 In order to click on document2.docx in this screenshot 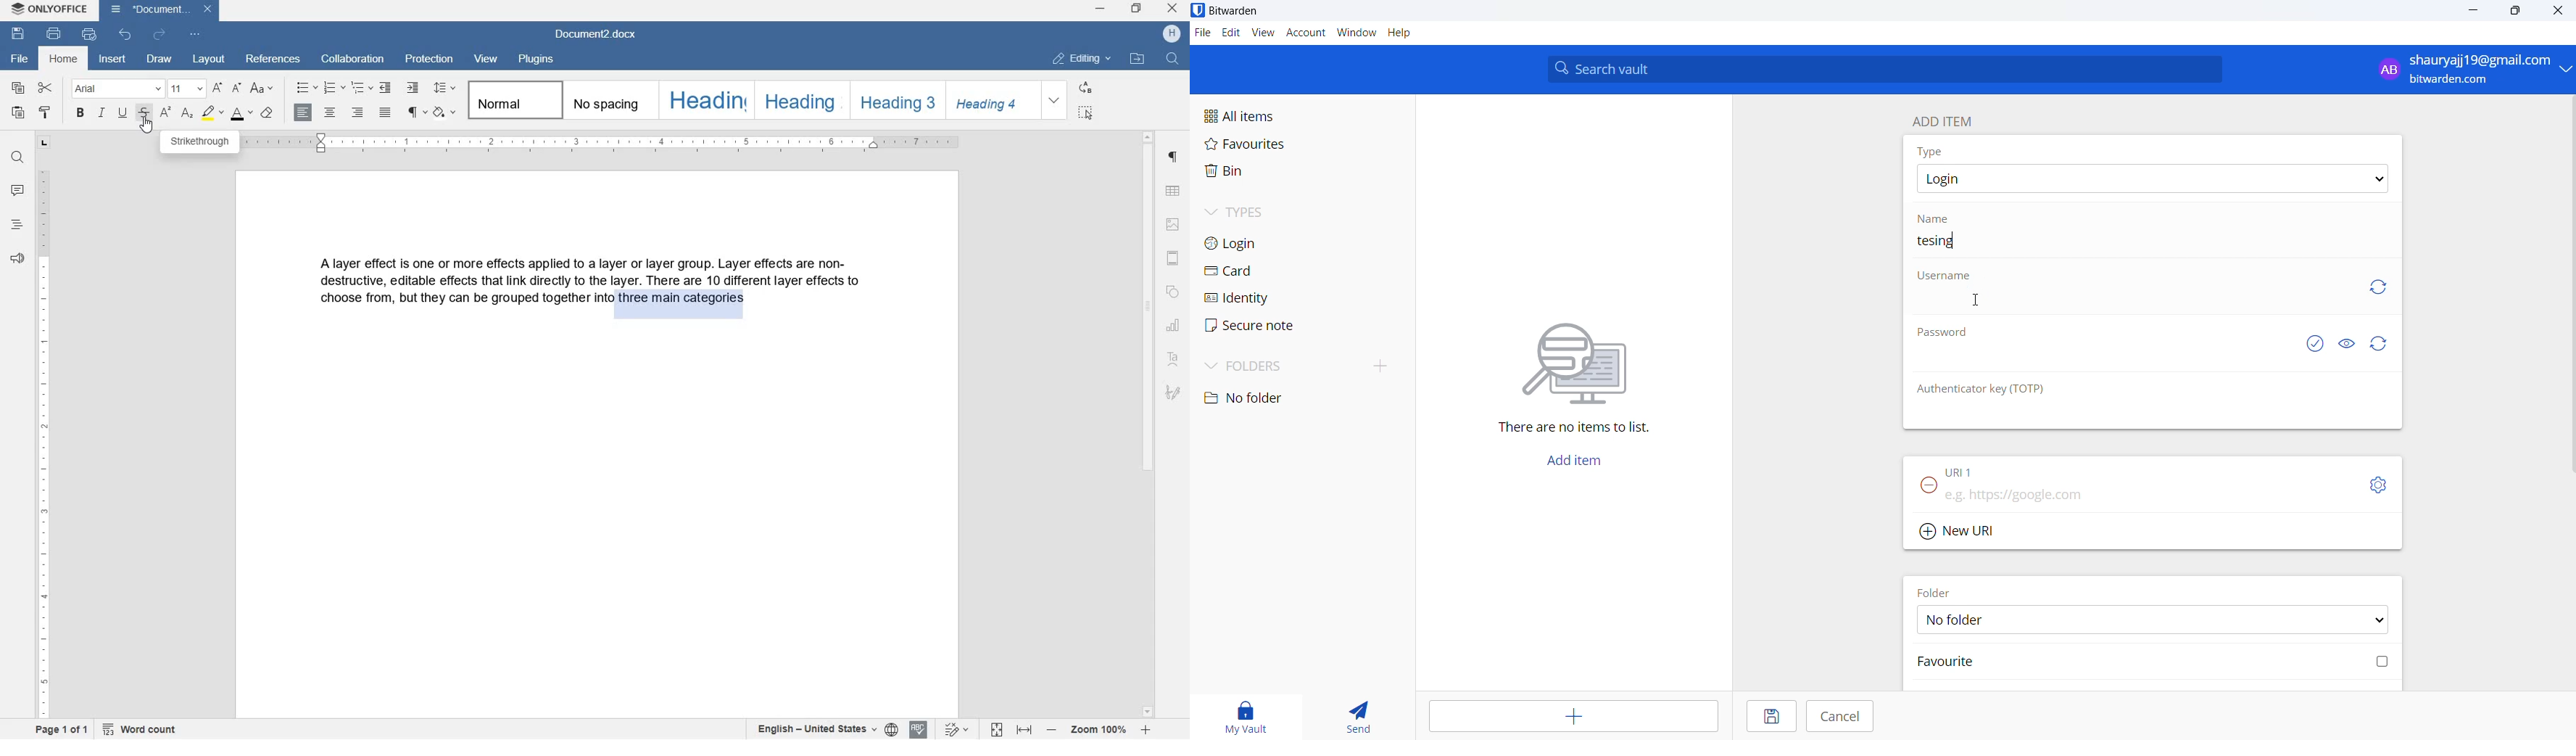, I will do `click(159, 11)`.